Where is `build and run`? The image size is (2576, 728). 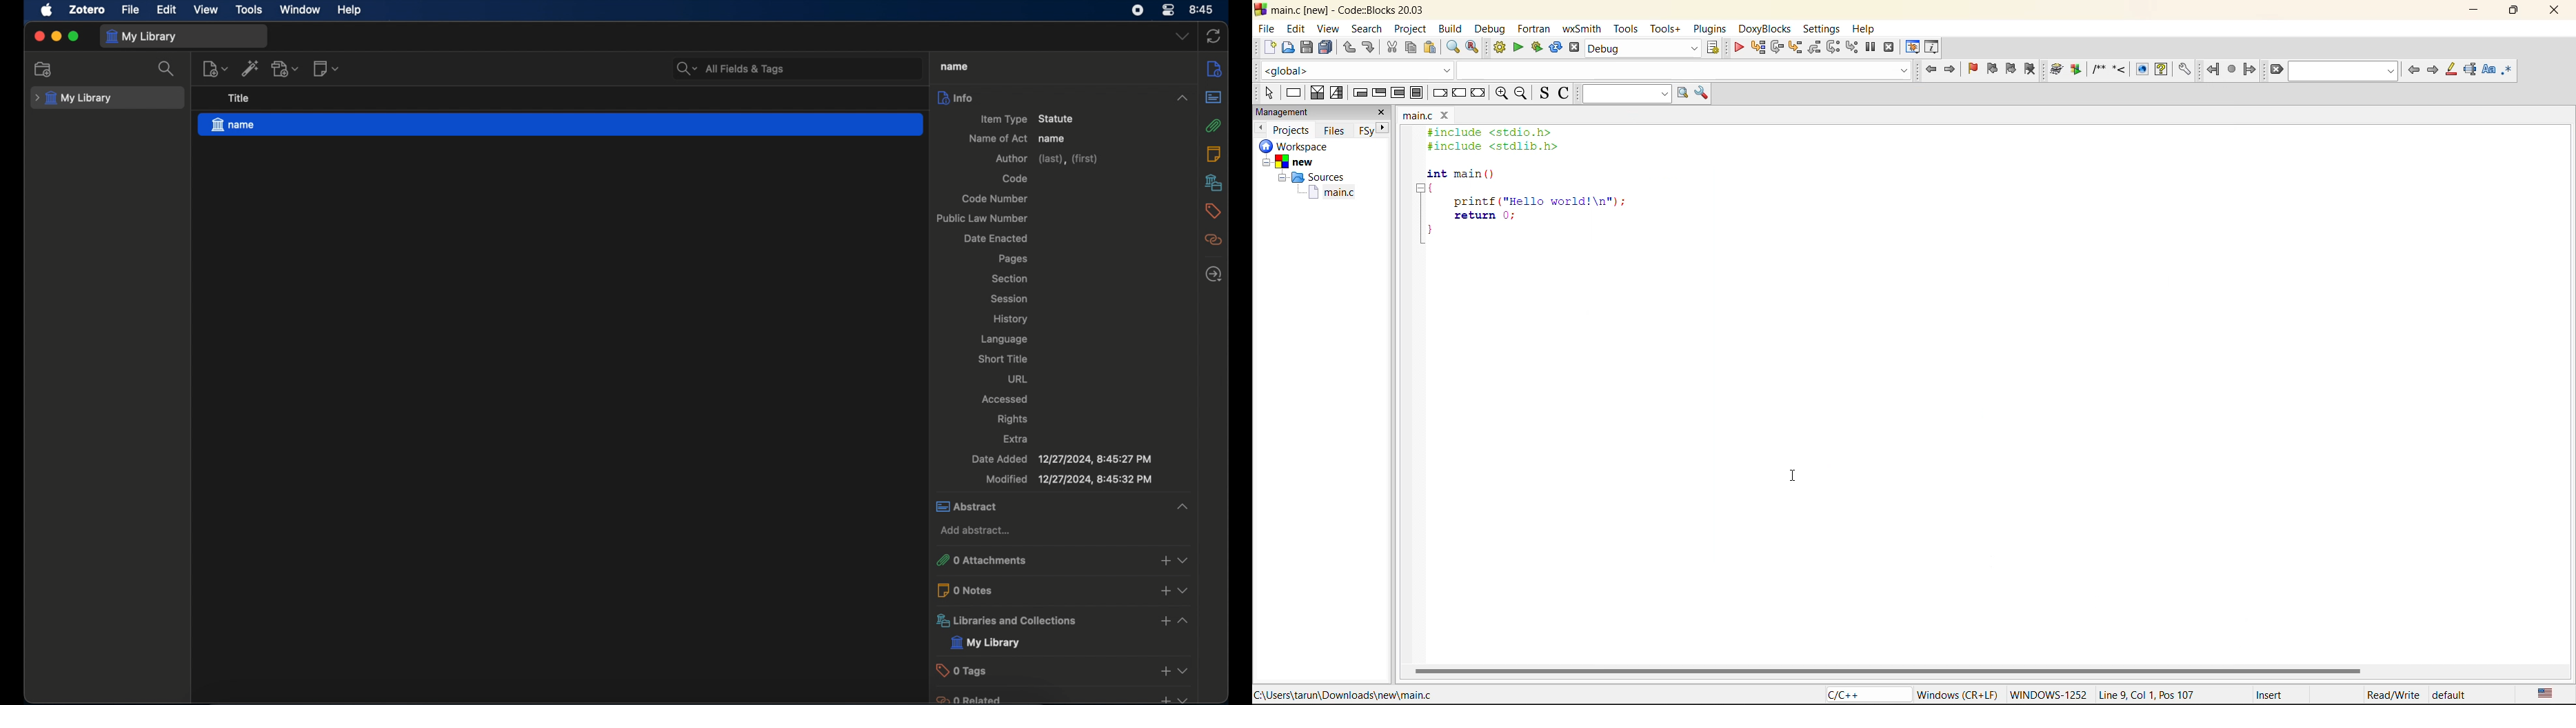
build and run is located at coordinates (1538, 47).